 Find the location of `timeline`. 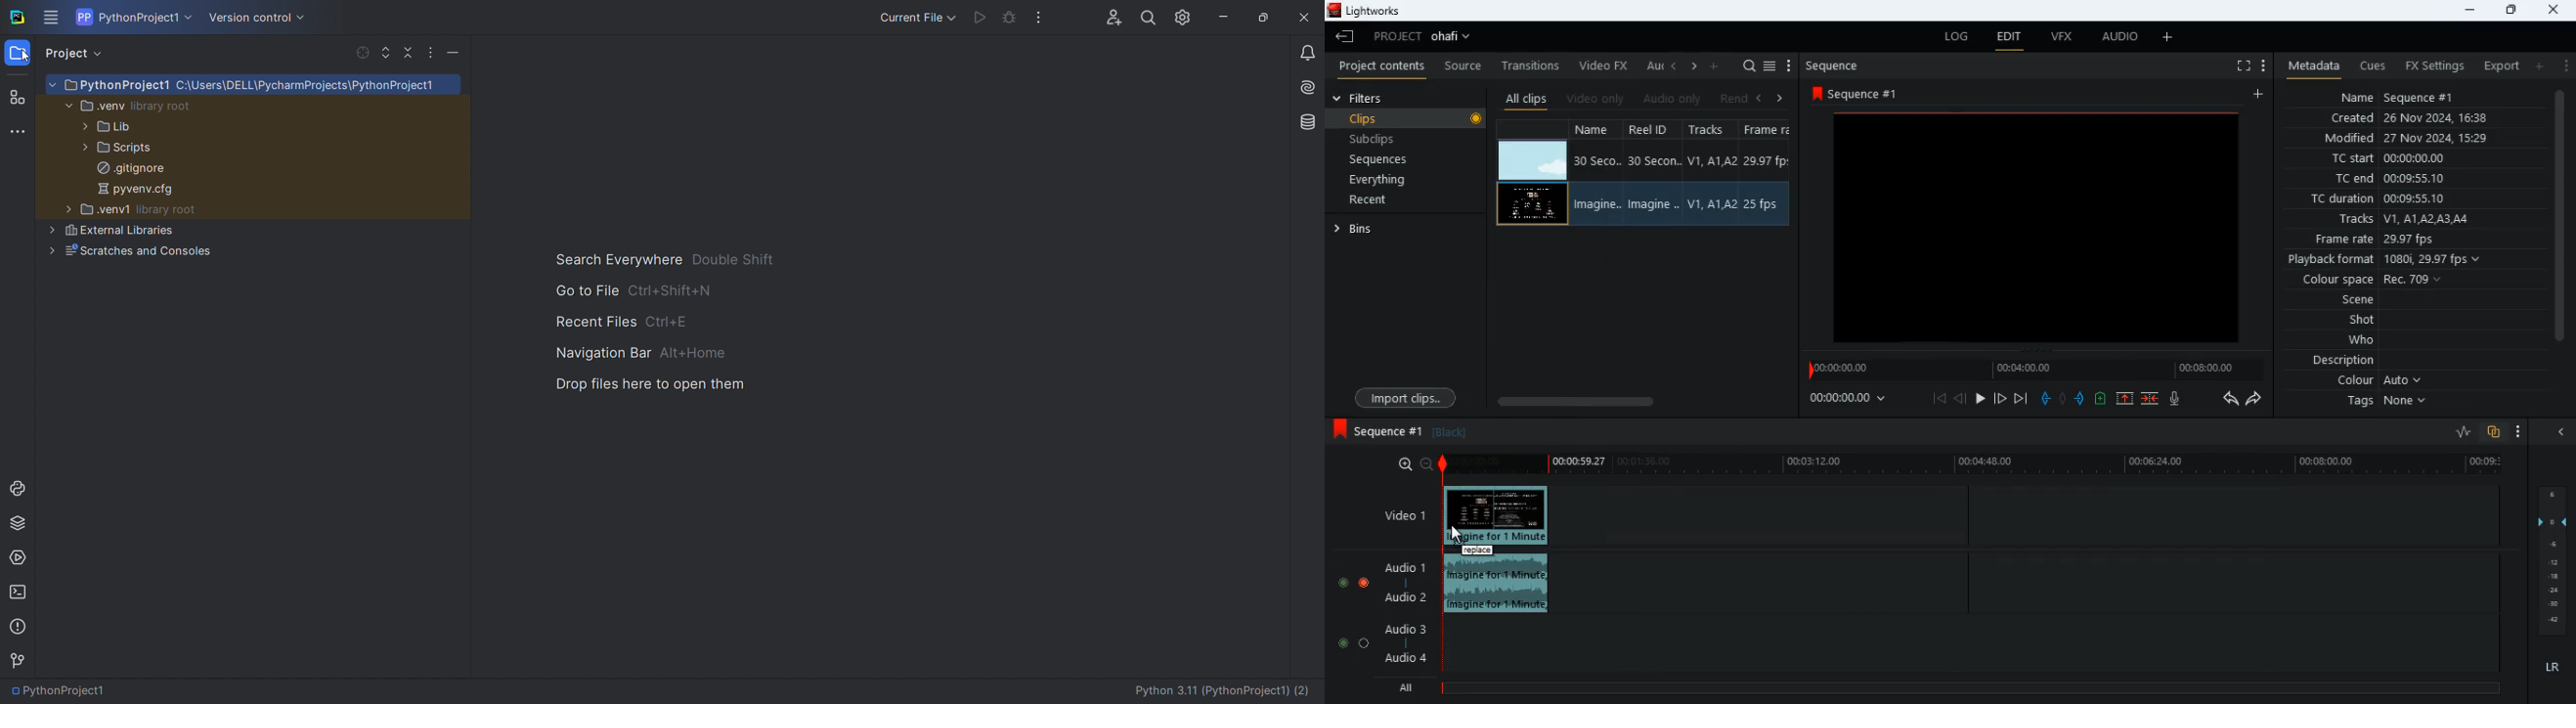

timeline is located at coordinates (2032, 369).